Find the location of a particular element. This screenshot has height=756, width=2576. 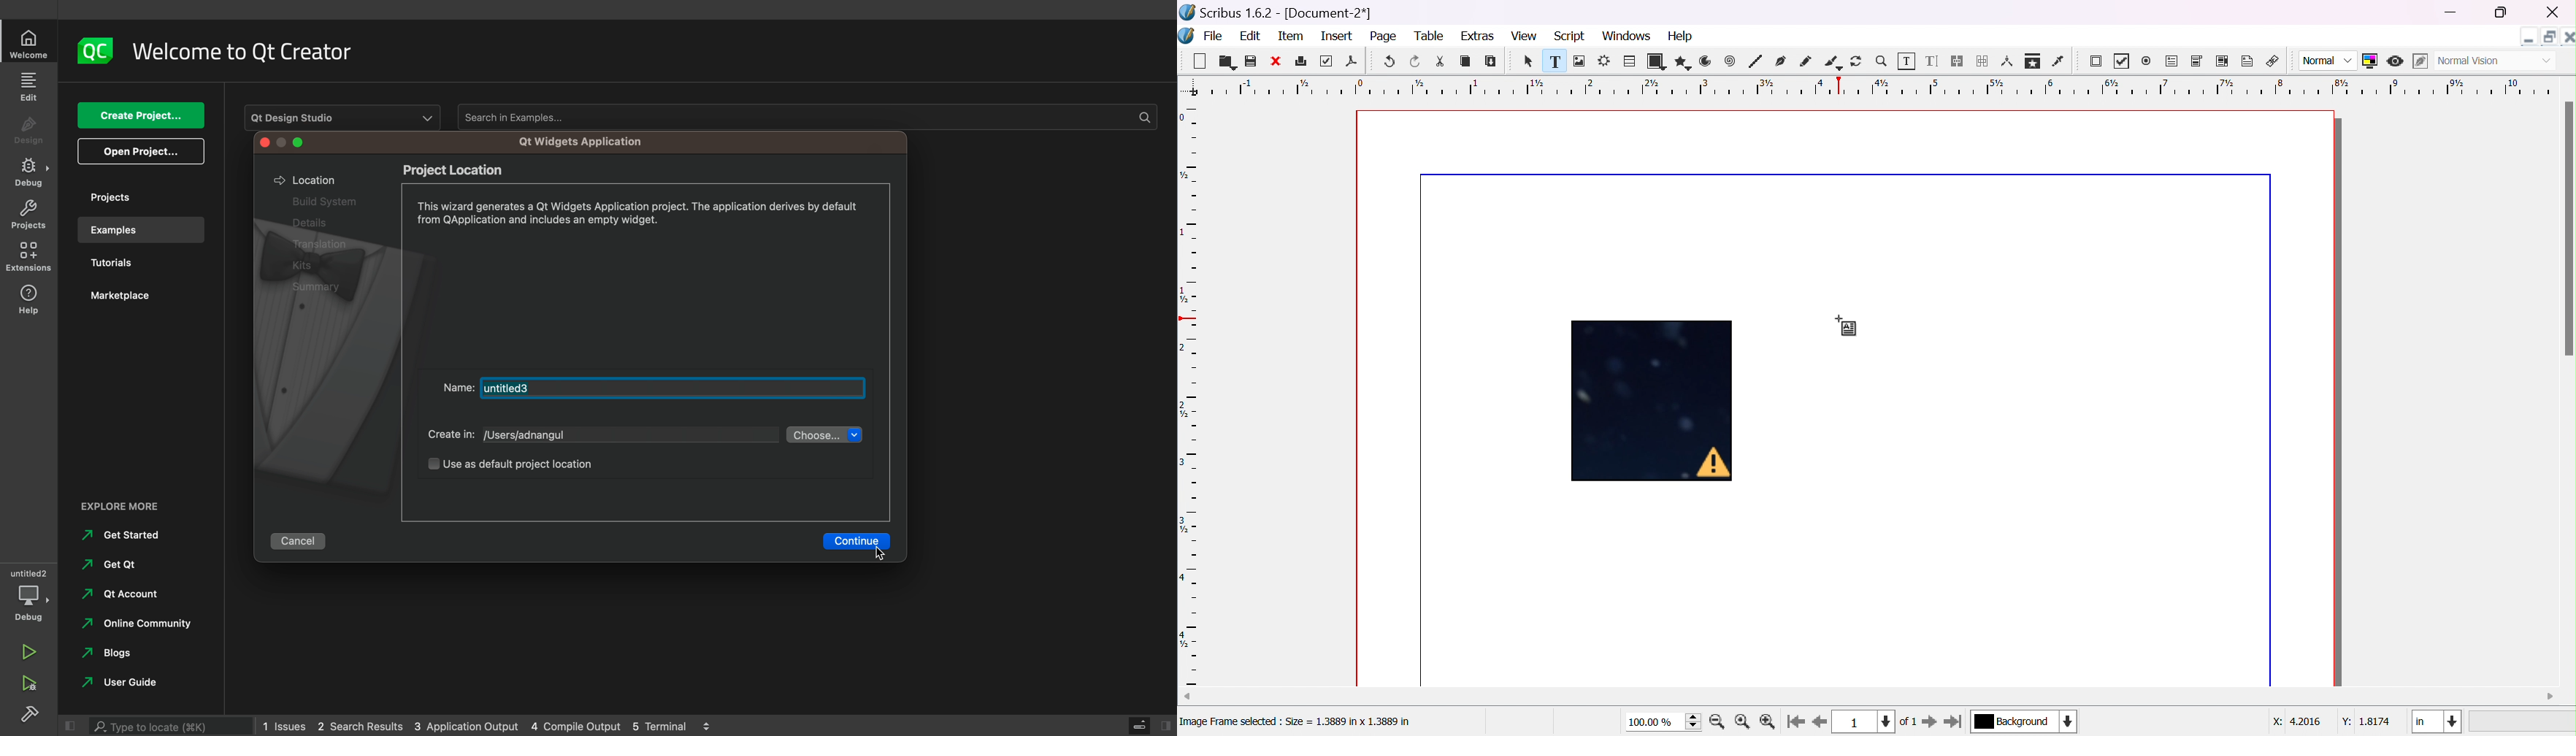

close is located at coordinates (1274, 61).